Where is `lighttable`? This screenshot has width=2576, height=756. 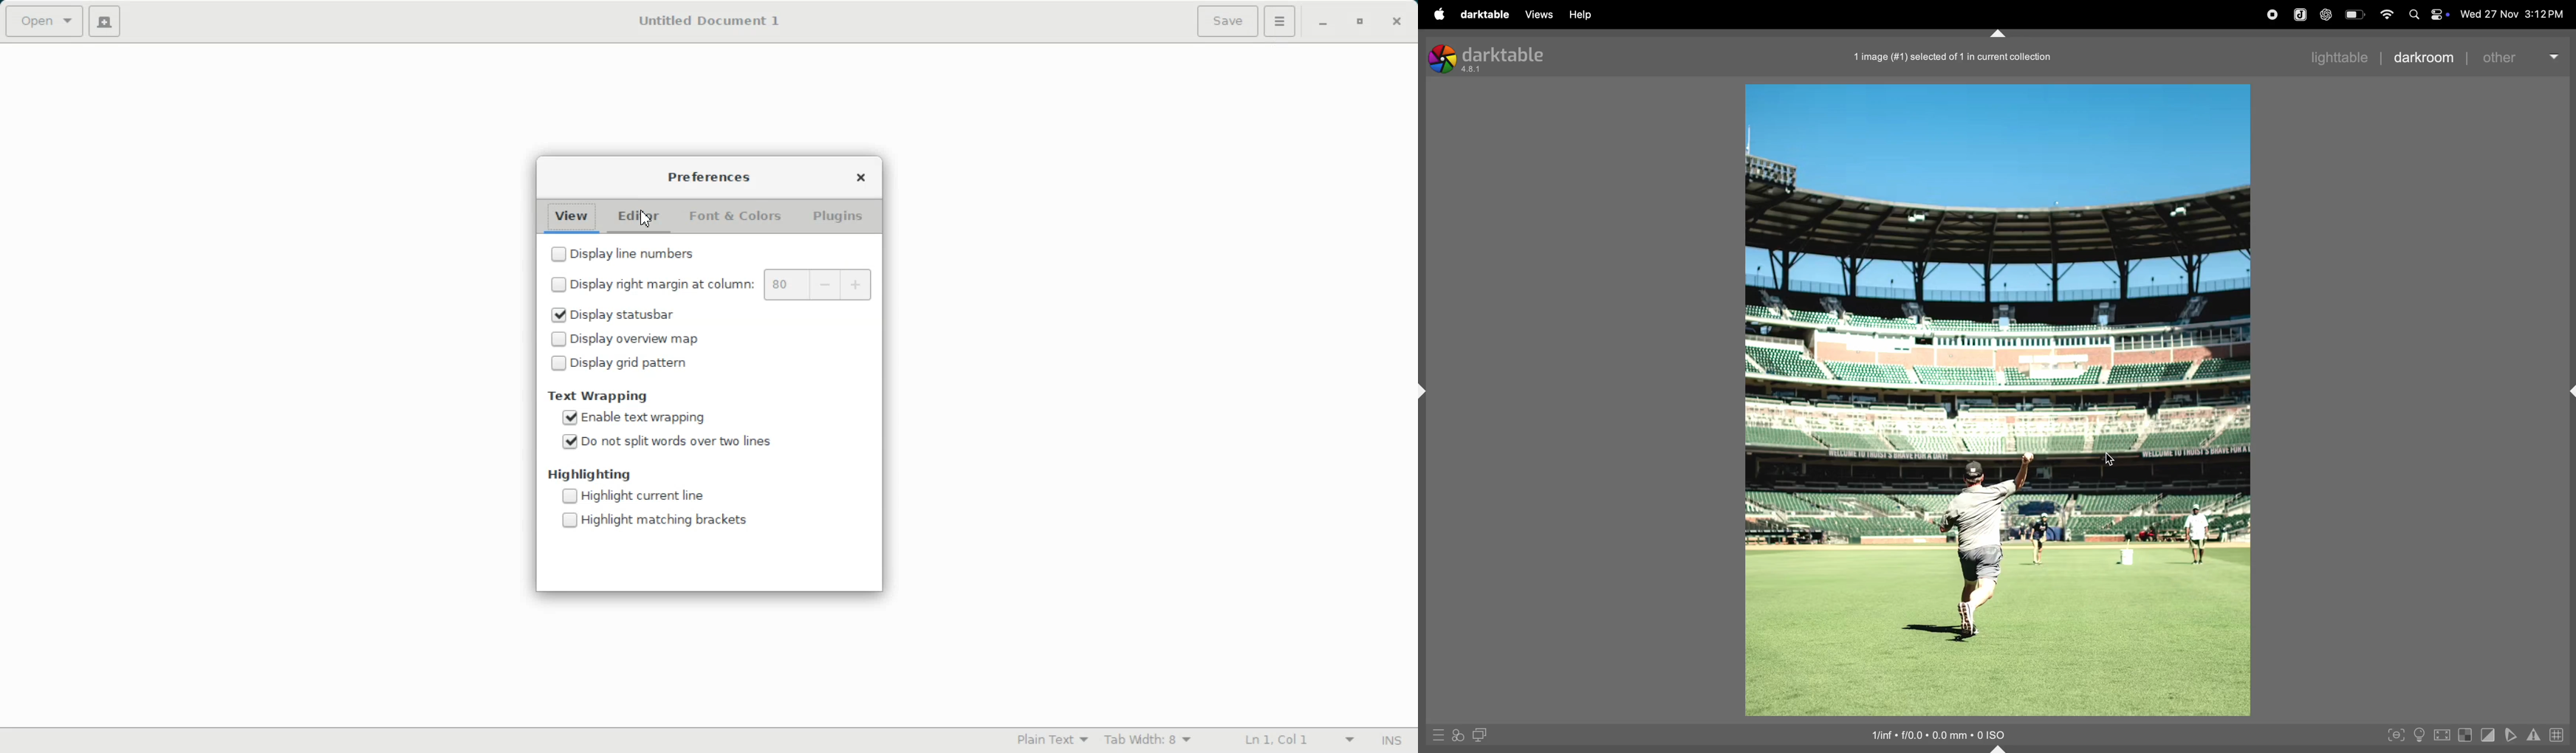
lighttable is located at coordinates (2337, 56).